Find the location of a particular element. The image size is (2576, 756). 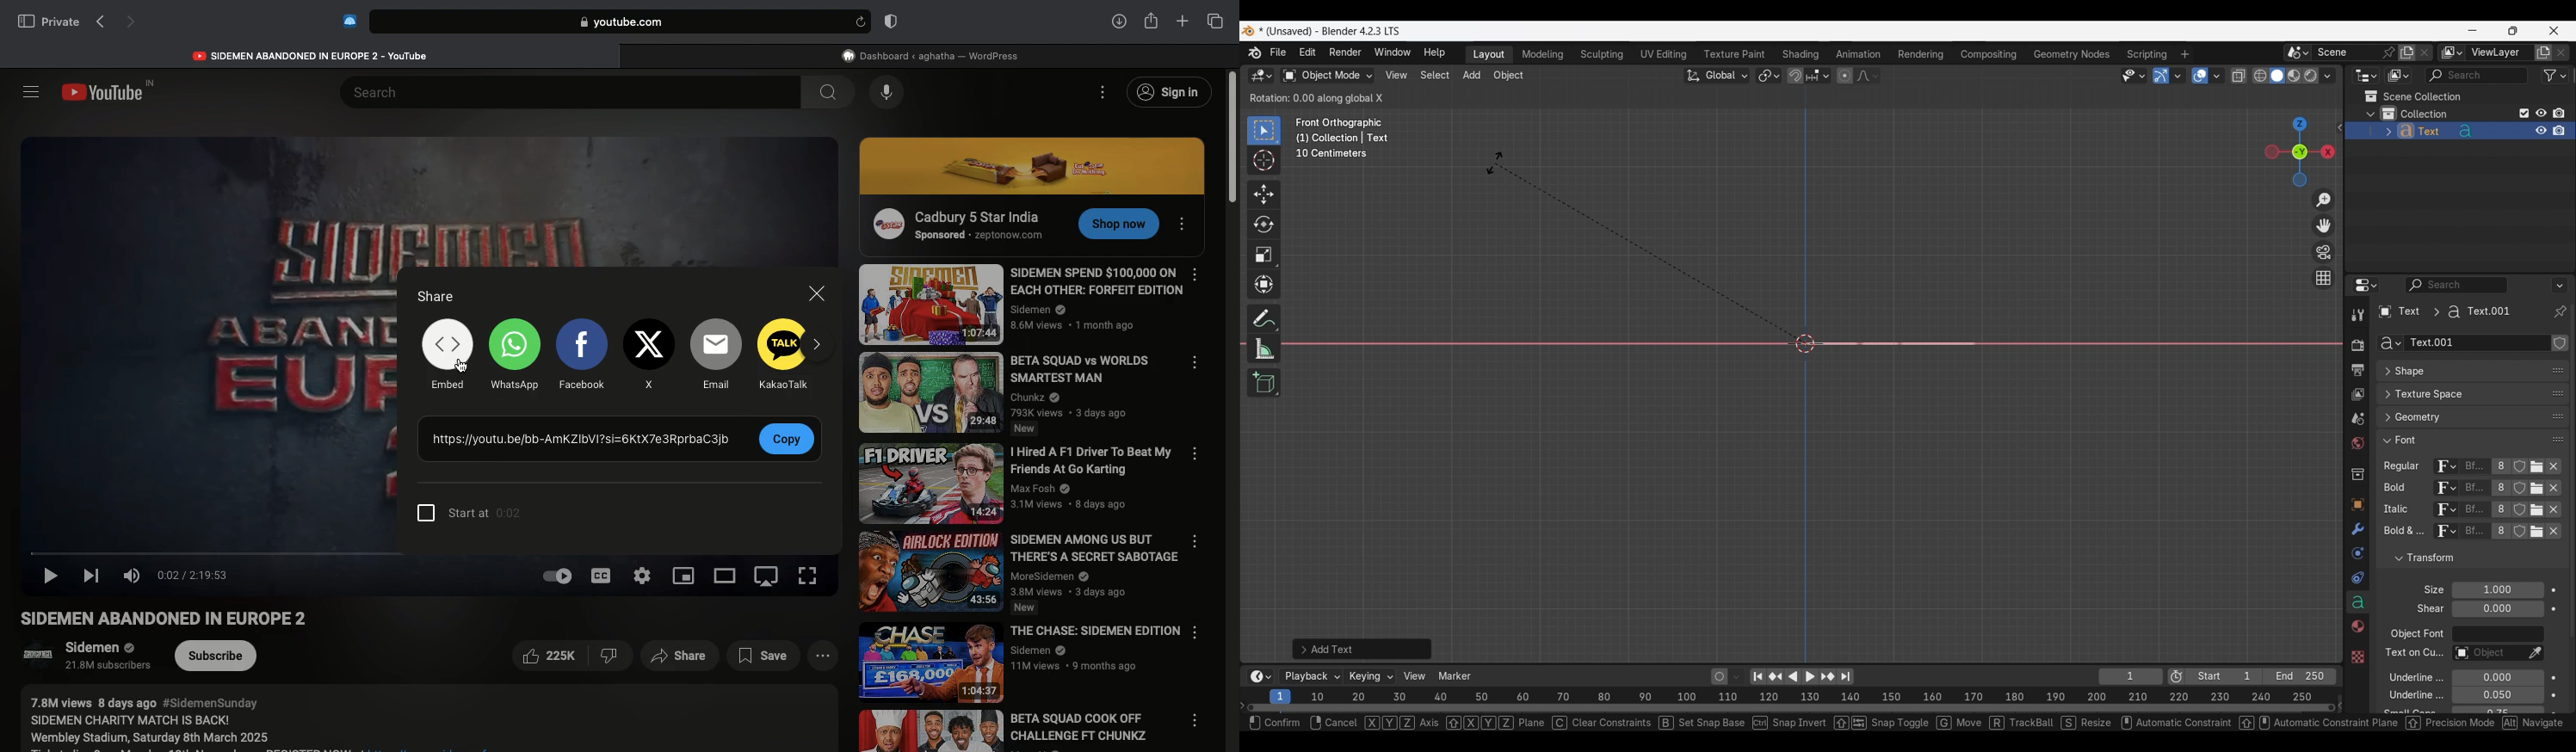

Compositing workspace is located at coordinates (1990, 54).